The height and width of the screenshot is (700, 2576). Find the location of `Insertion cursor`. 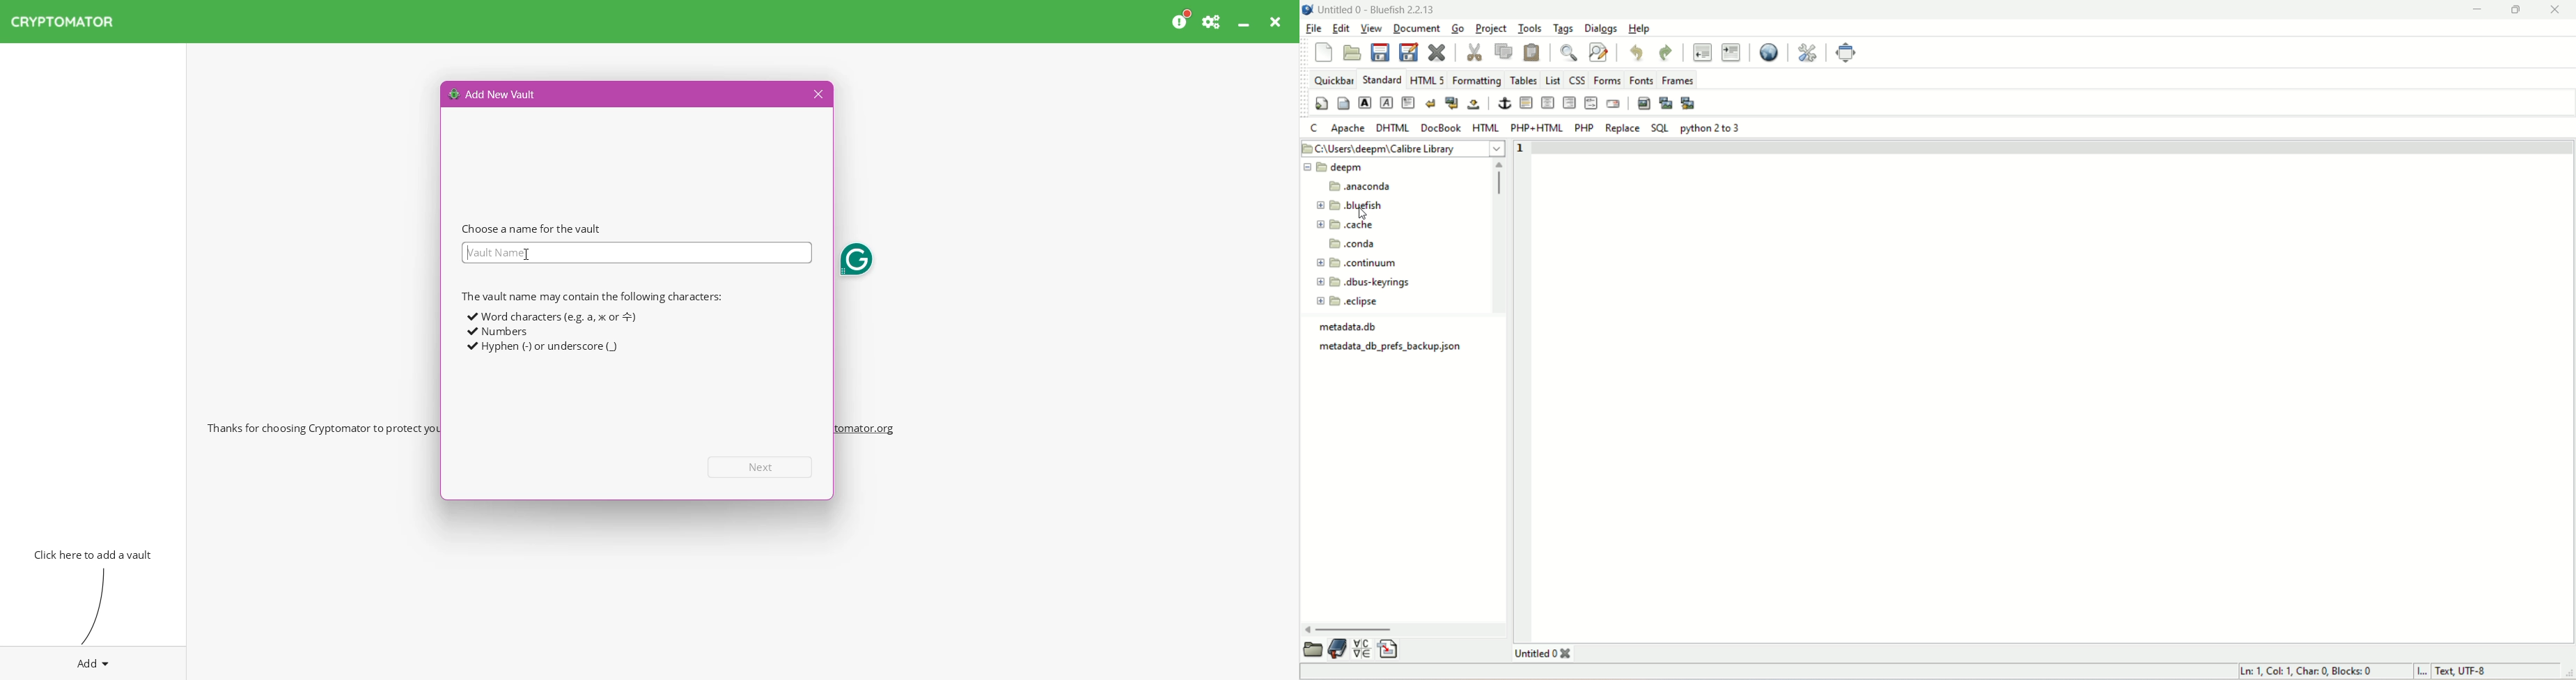

Insertion cursor is located at coordinates (525, 253).